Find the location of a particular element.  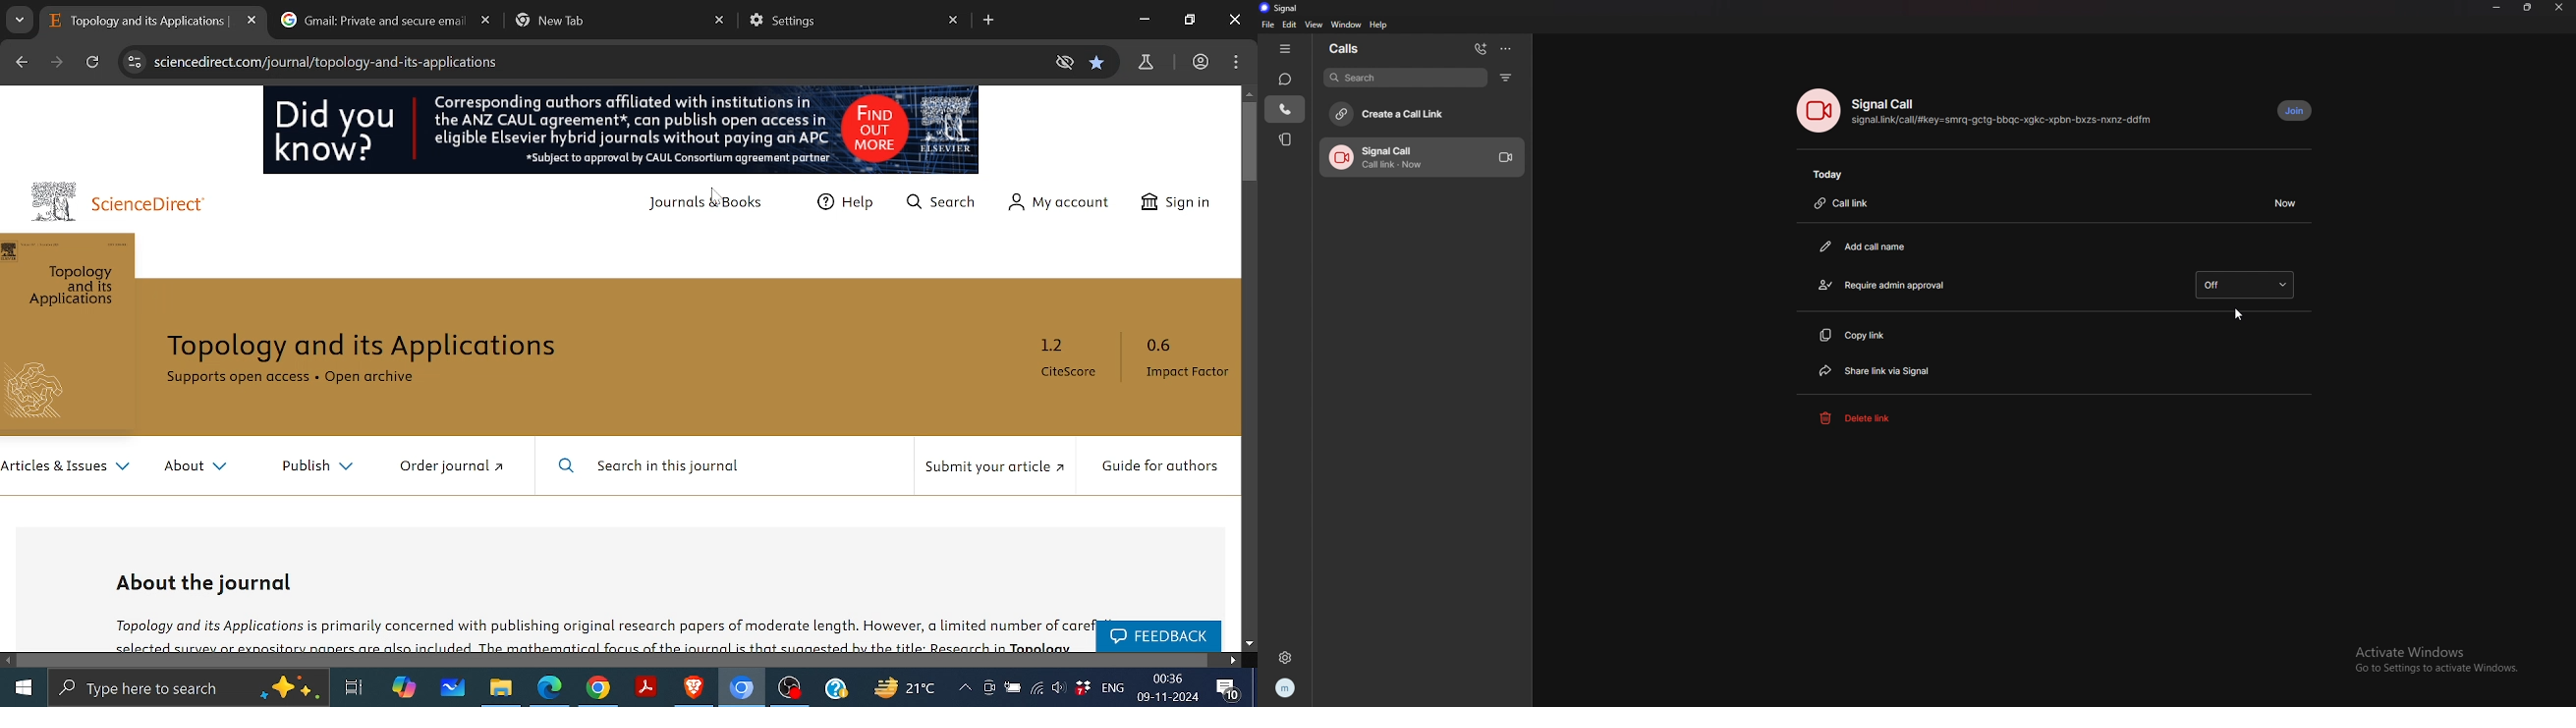

obs studio is located at coordinates (792, 690).